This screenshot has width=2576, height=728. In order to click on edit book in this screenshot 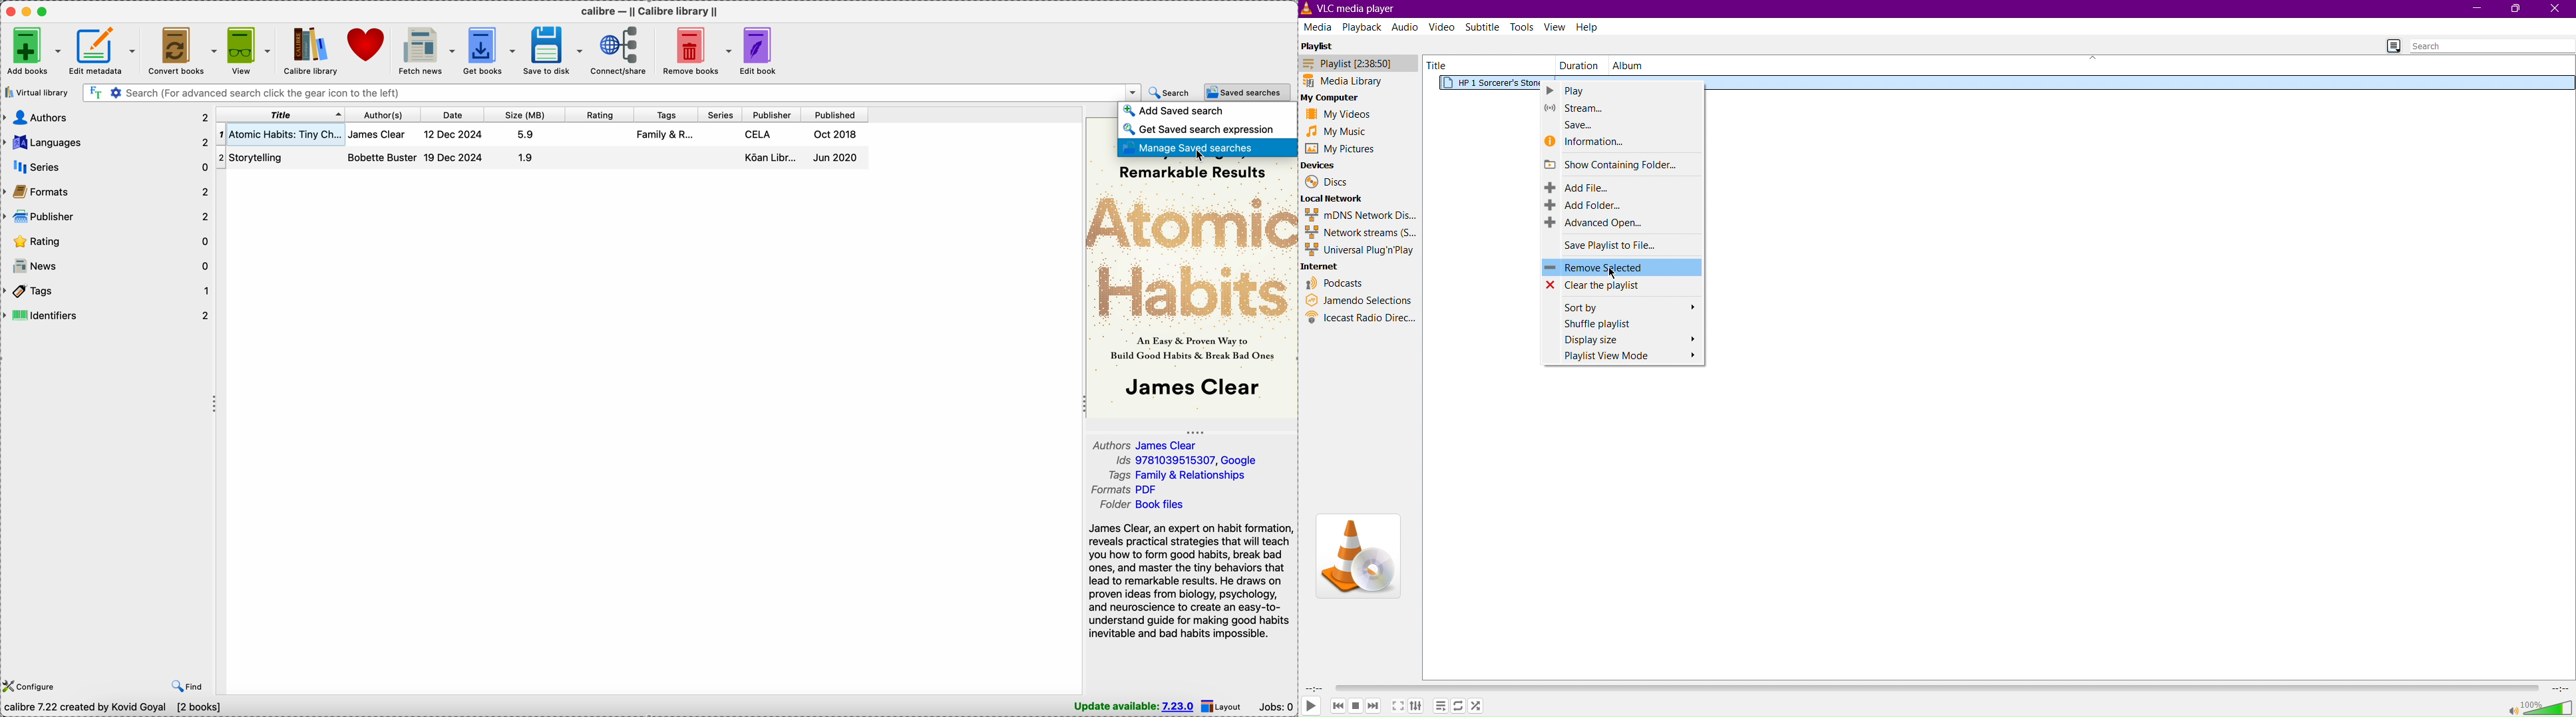, I will do `click(762, 51)`.